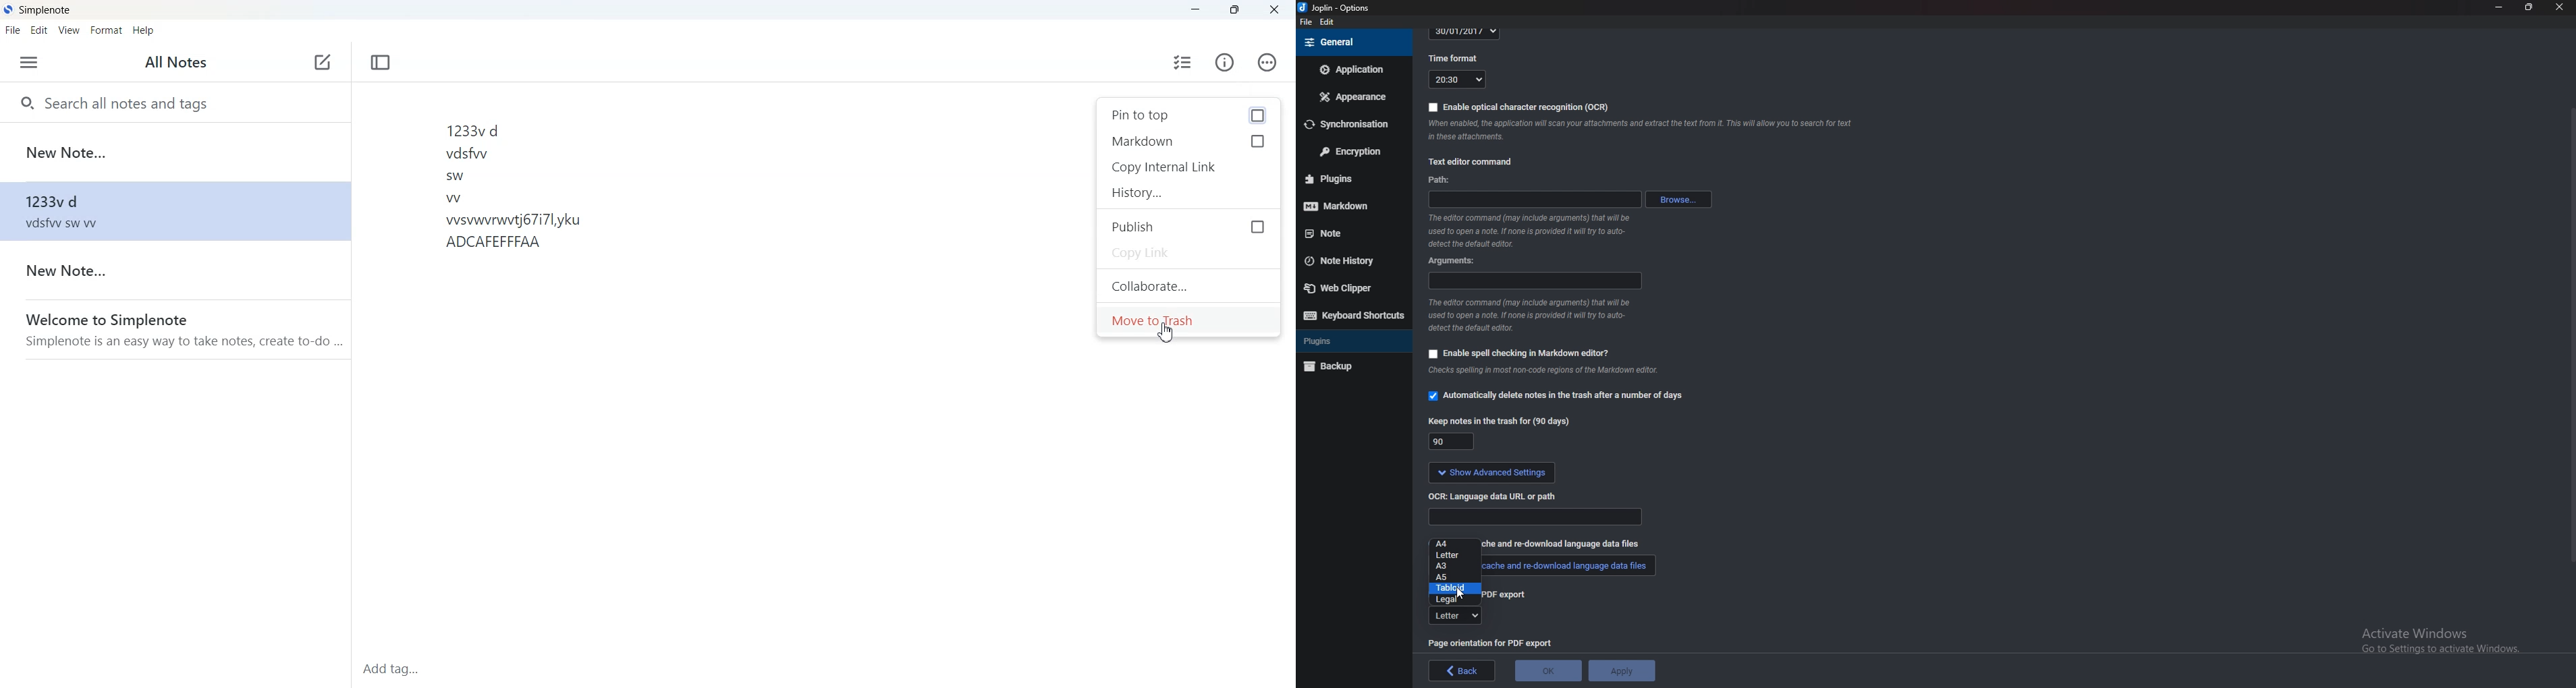 The image size is (2576, 700). I want to click on Plugins, so click(1347, 178).